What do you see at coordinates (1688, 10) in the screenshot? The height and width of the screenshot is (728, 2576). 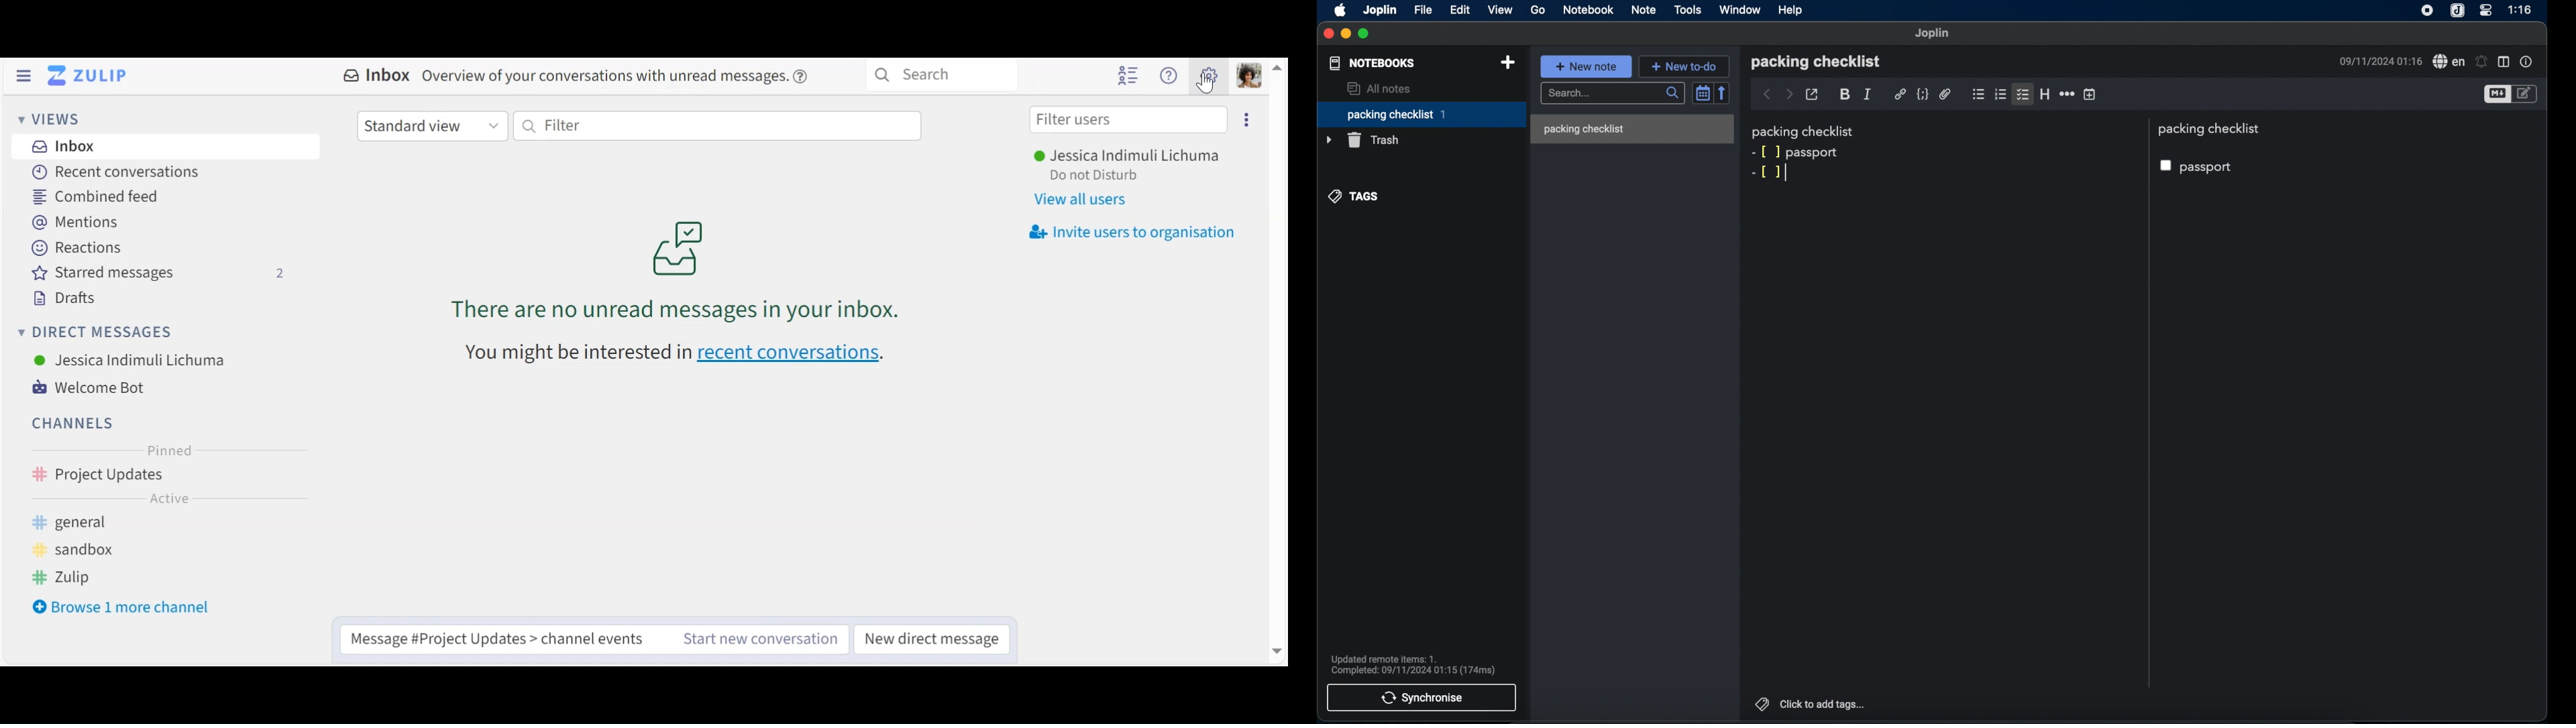 I see `tools` at bounding box center [1688, 10].